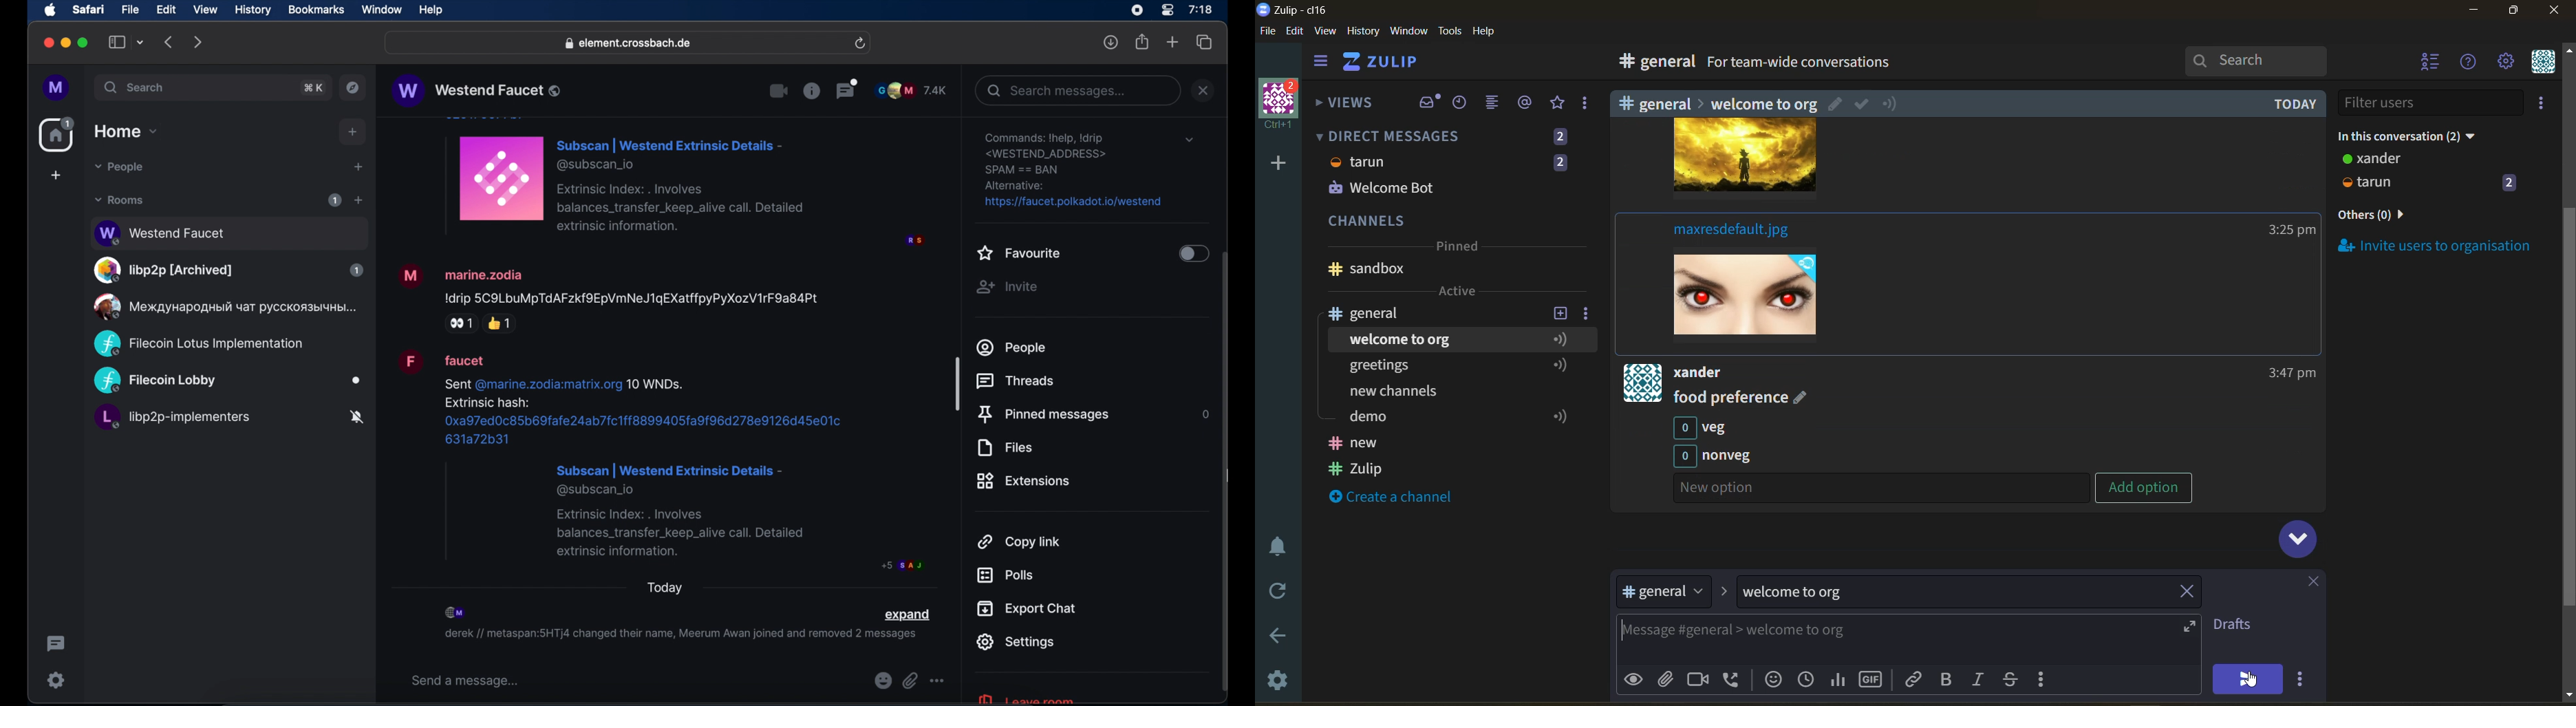 The height and width of the screenshot is (728, 2576). Describe the element at coordinates (314, 88) in the screenshot. I see `search shortcut` at that location.